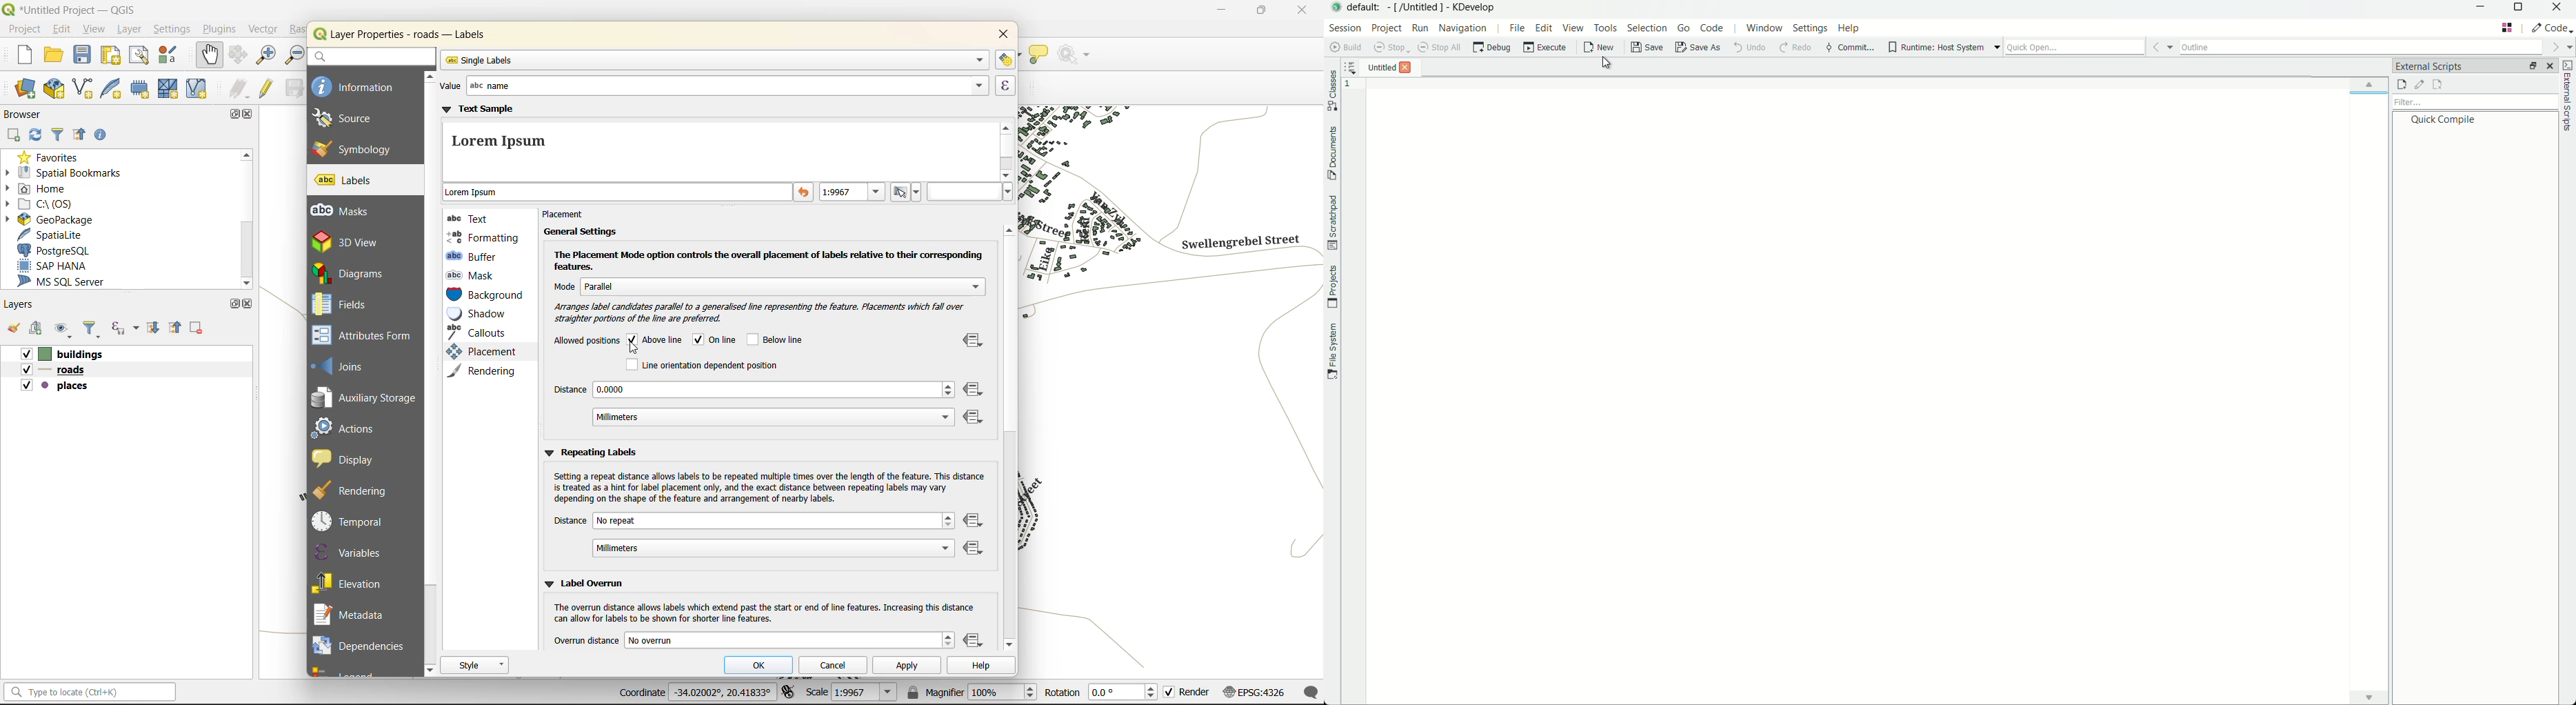 Image resolution: width=2576 pixels, height=728 pixels. Describe the element at coordinates (767, 311) in the screenshot. I see `label candidates preferable arrangement` at that location.